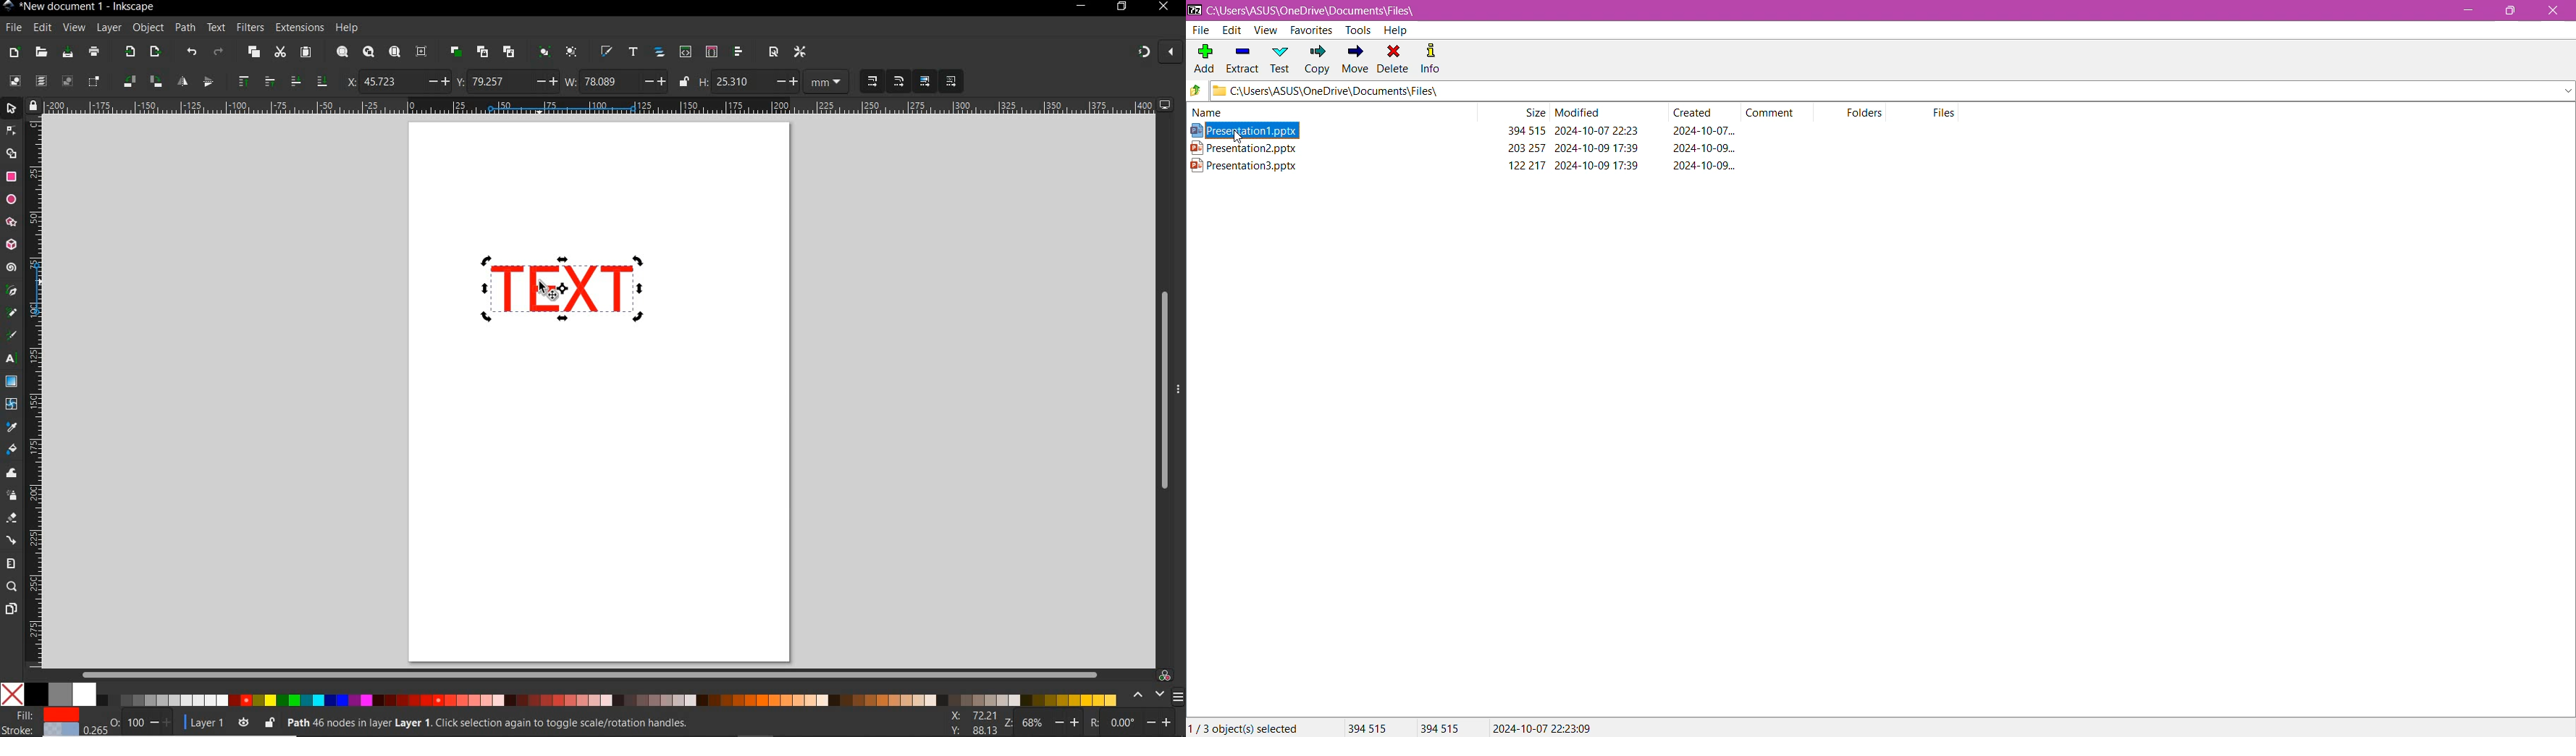 The height and width of the screenshot is (756, 2576). Describe the element at coordinates (748, 83) in the screenshot. I see `HEIGHT OF SELECTION` at that location.